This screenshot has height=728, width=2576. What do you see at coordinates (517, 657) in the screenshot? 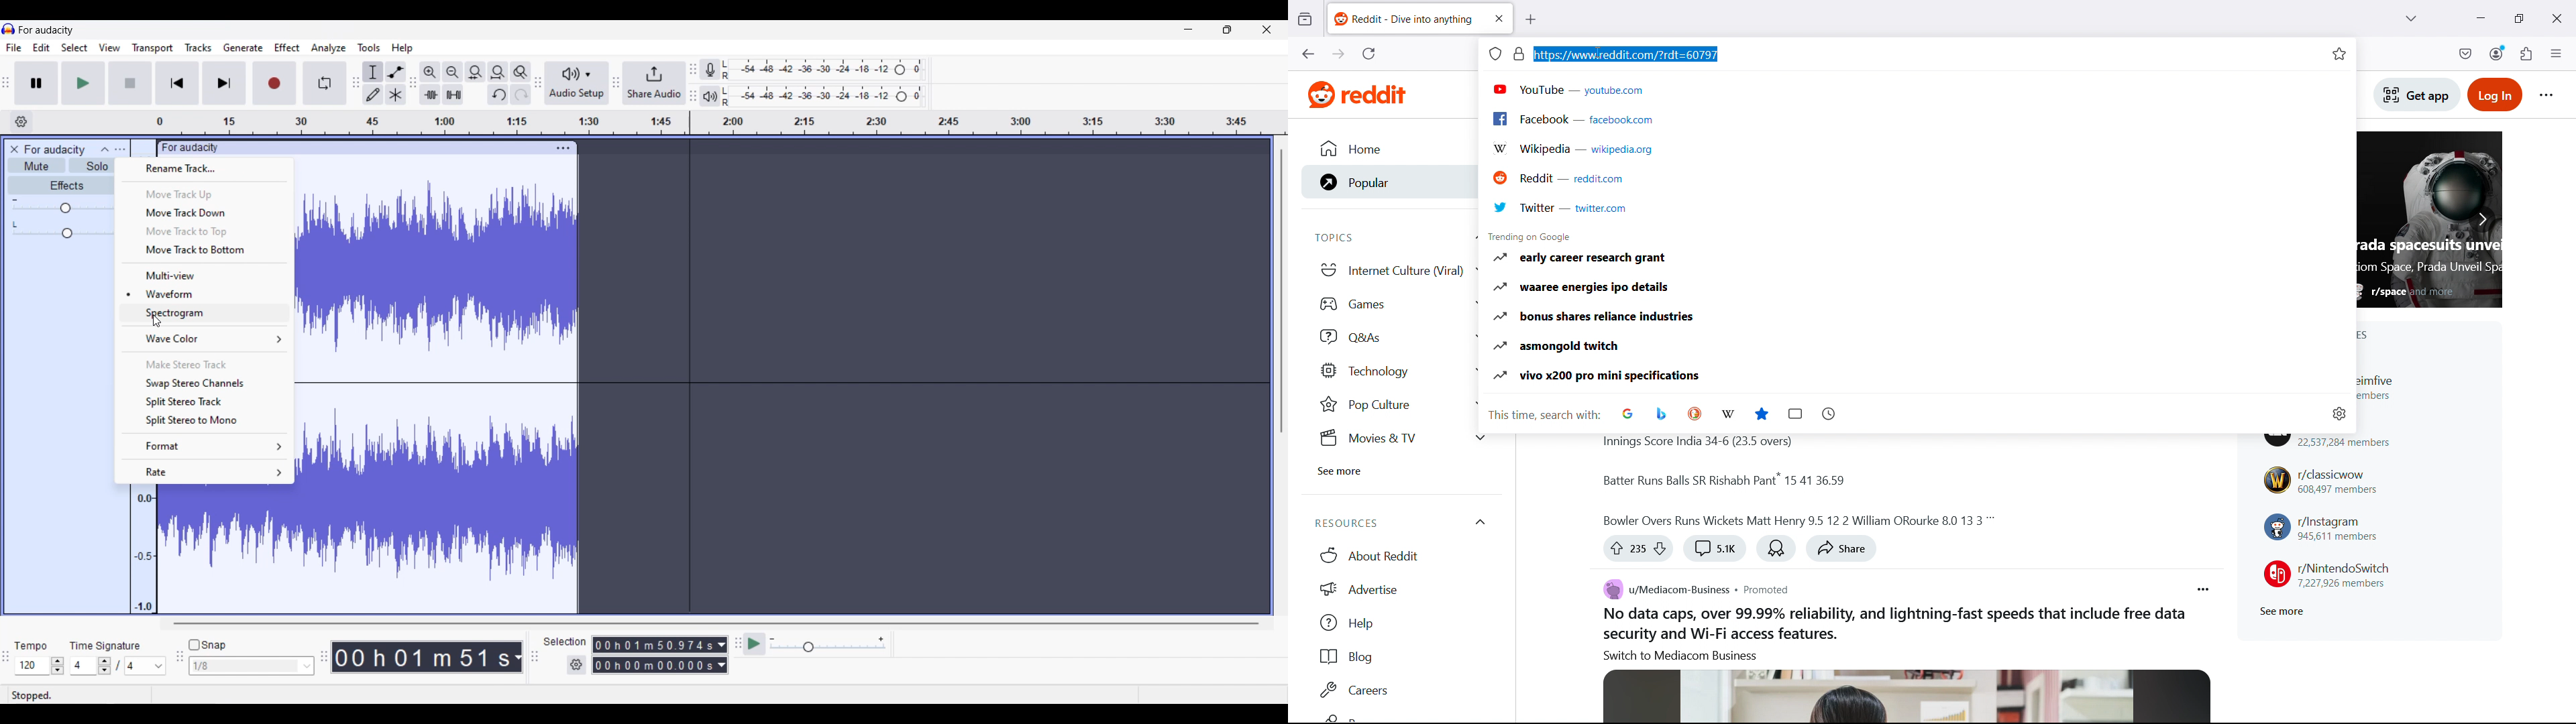
I see `Duration measurement options` at bounding box center [517, 657].